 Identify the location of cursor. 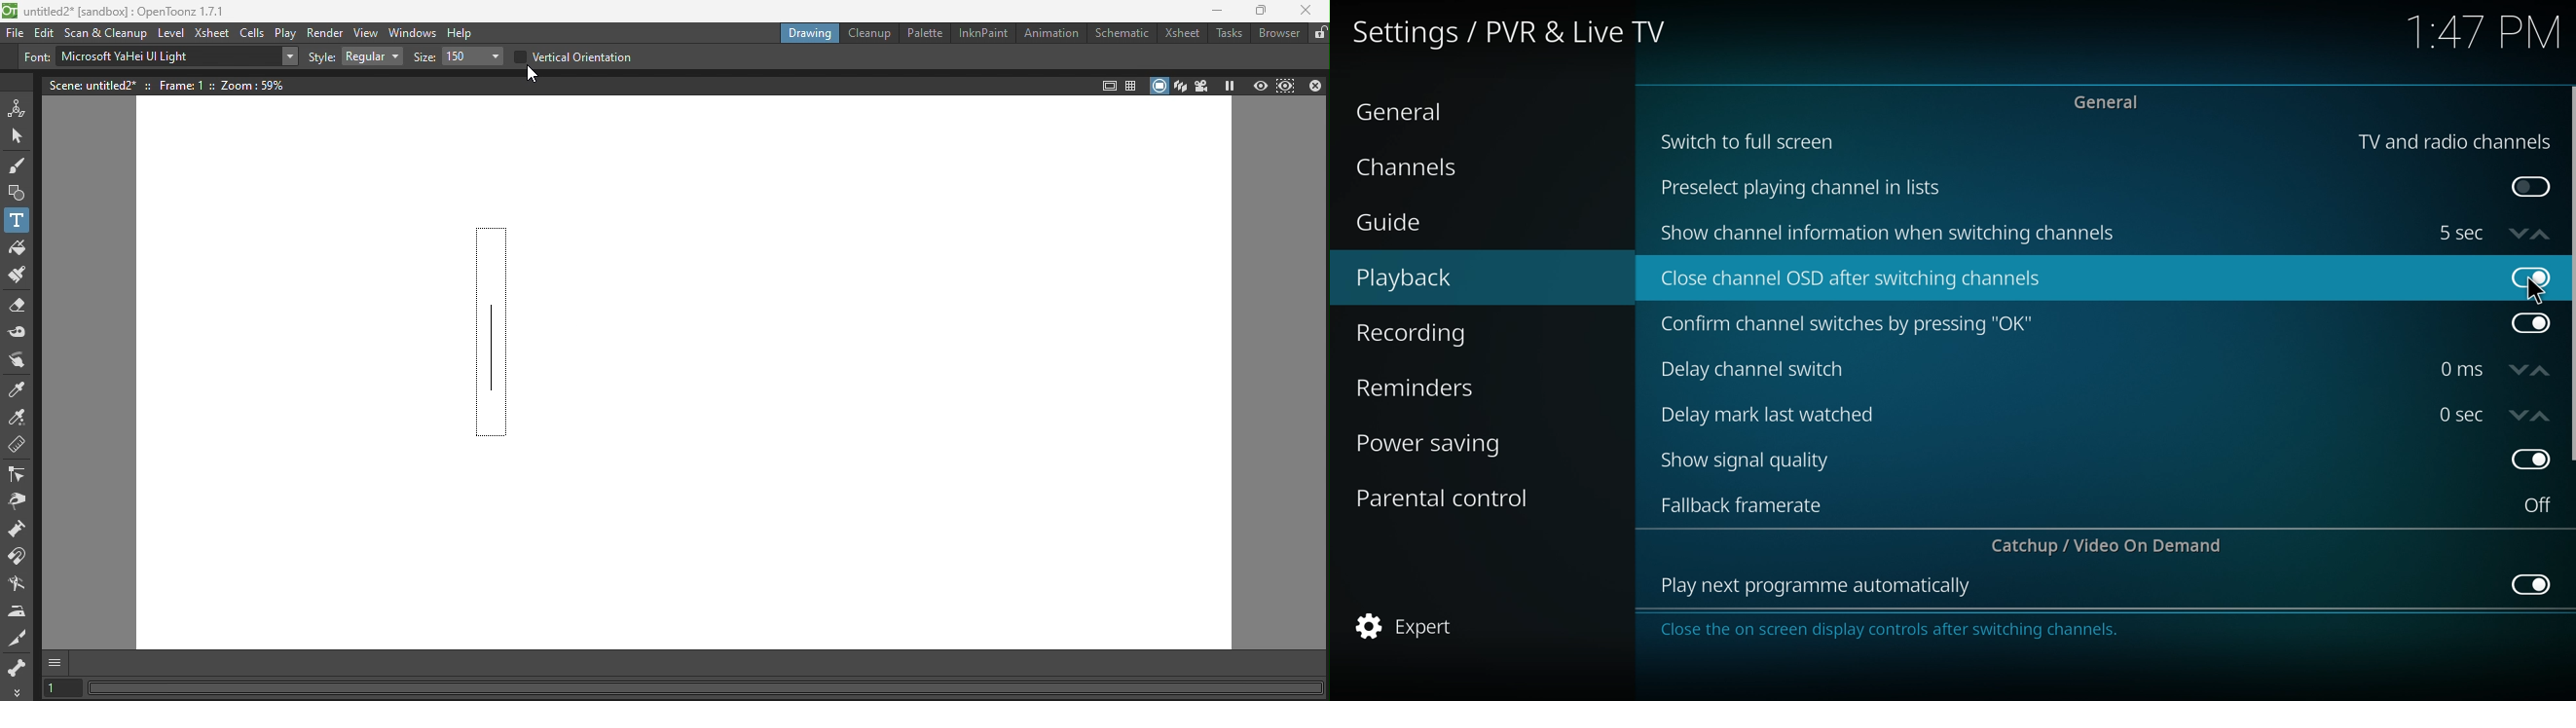
(2536, 291).